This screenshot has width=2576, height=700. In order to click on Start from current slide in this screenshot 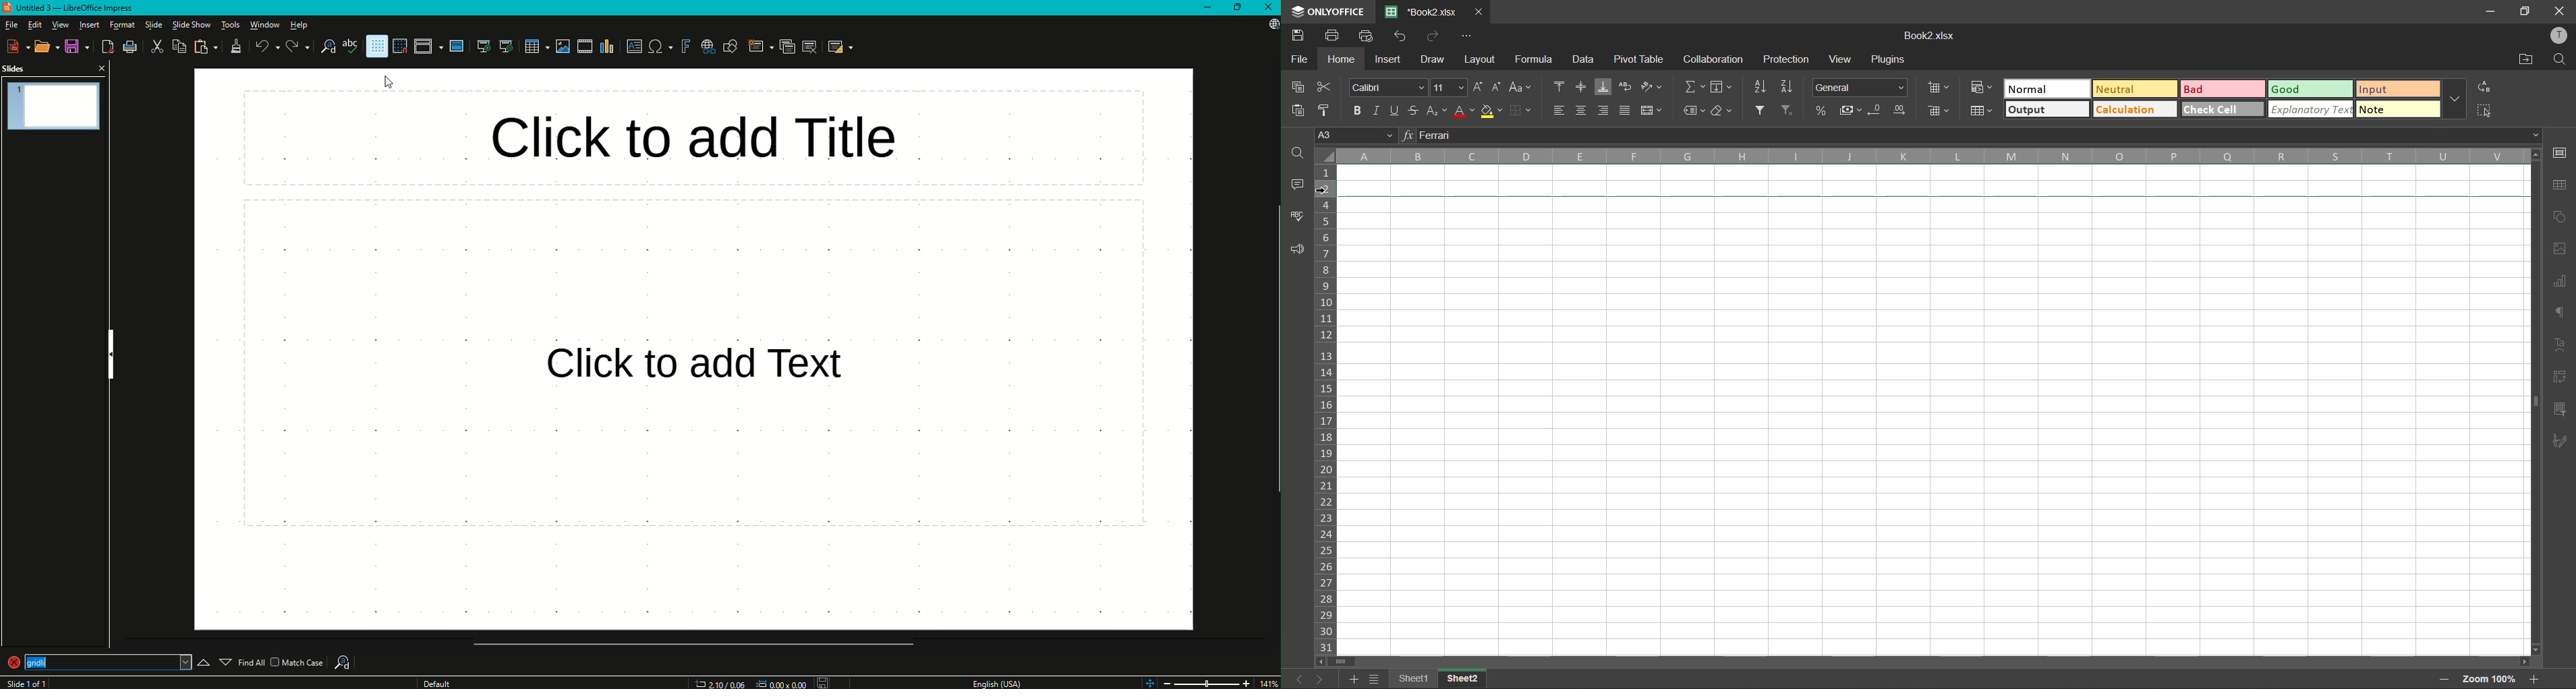, I will do `click(506, 46)`.